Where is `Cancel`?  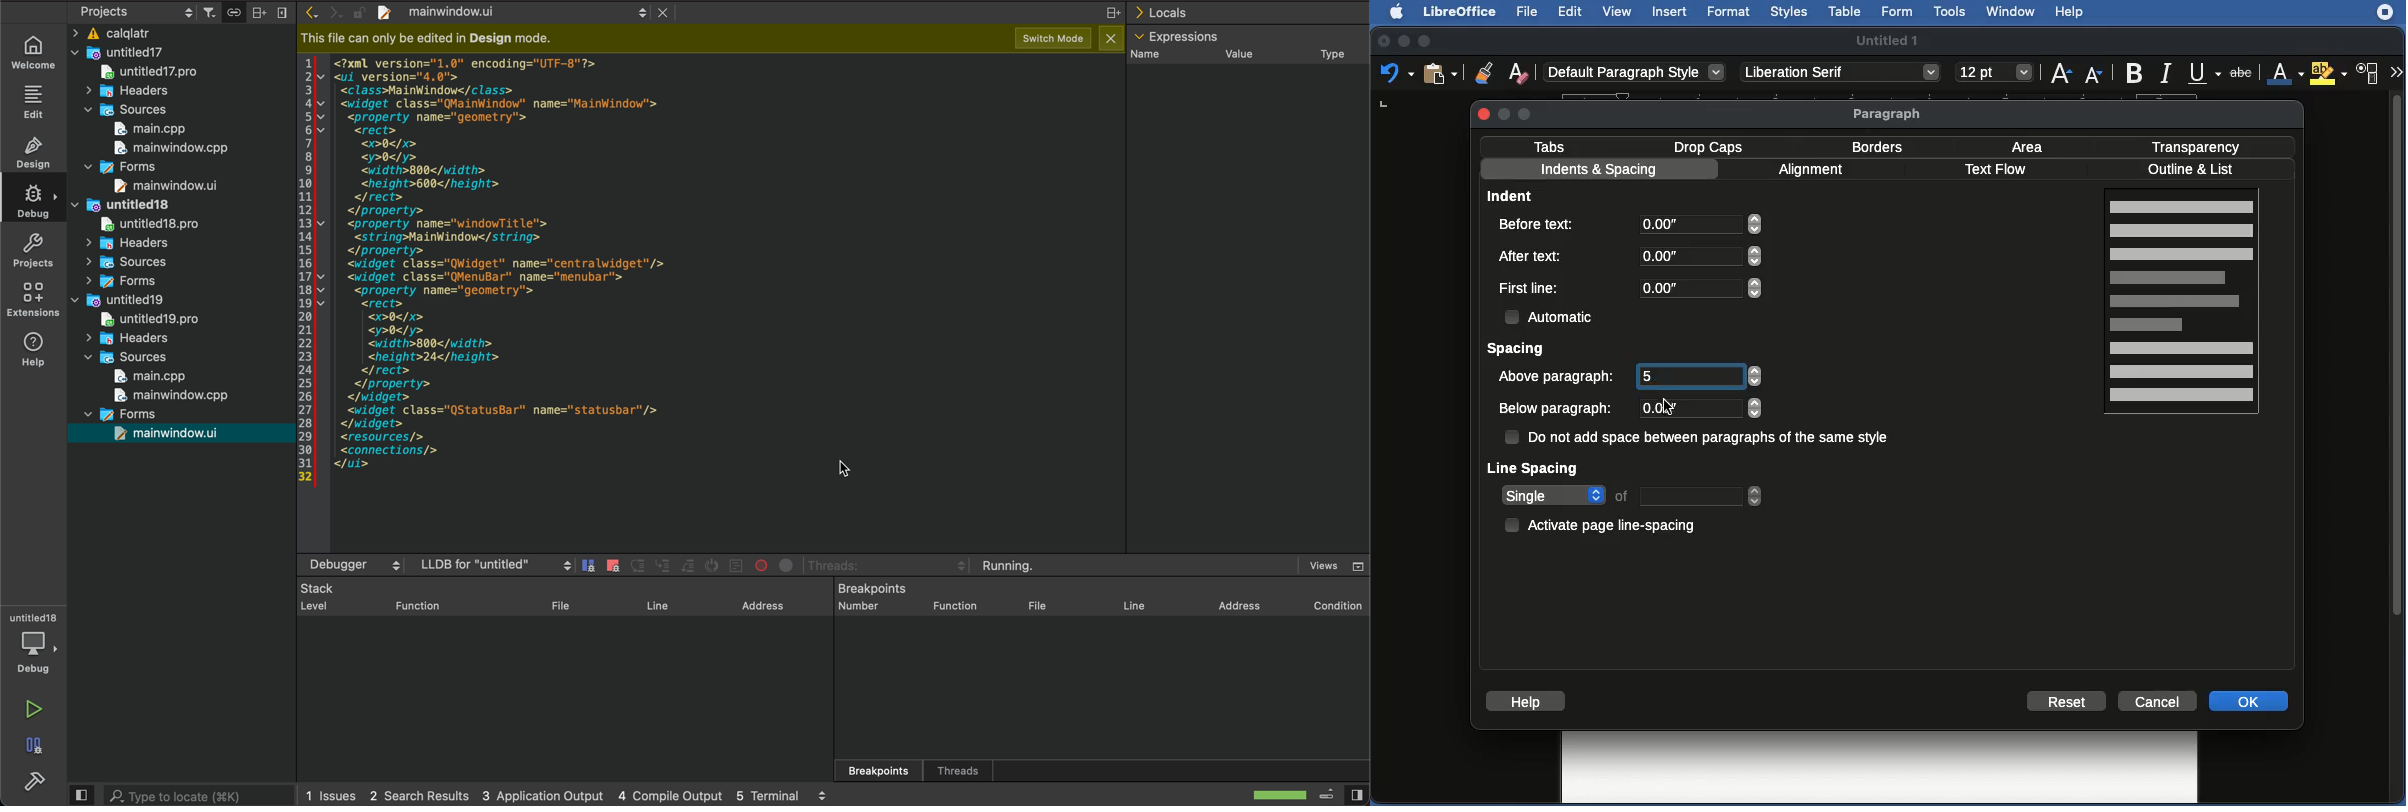 Cancel is located at coordinates (2159, 700).